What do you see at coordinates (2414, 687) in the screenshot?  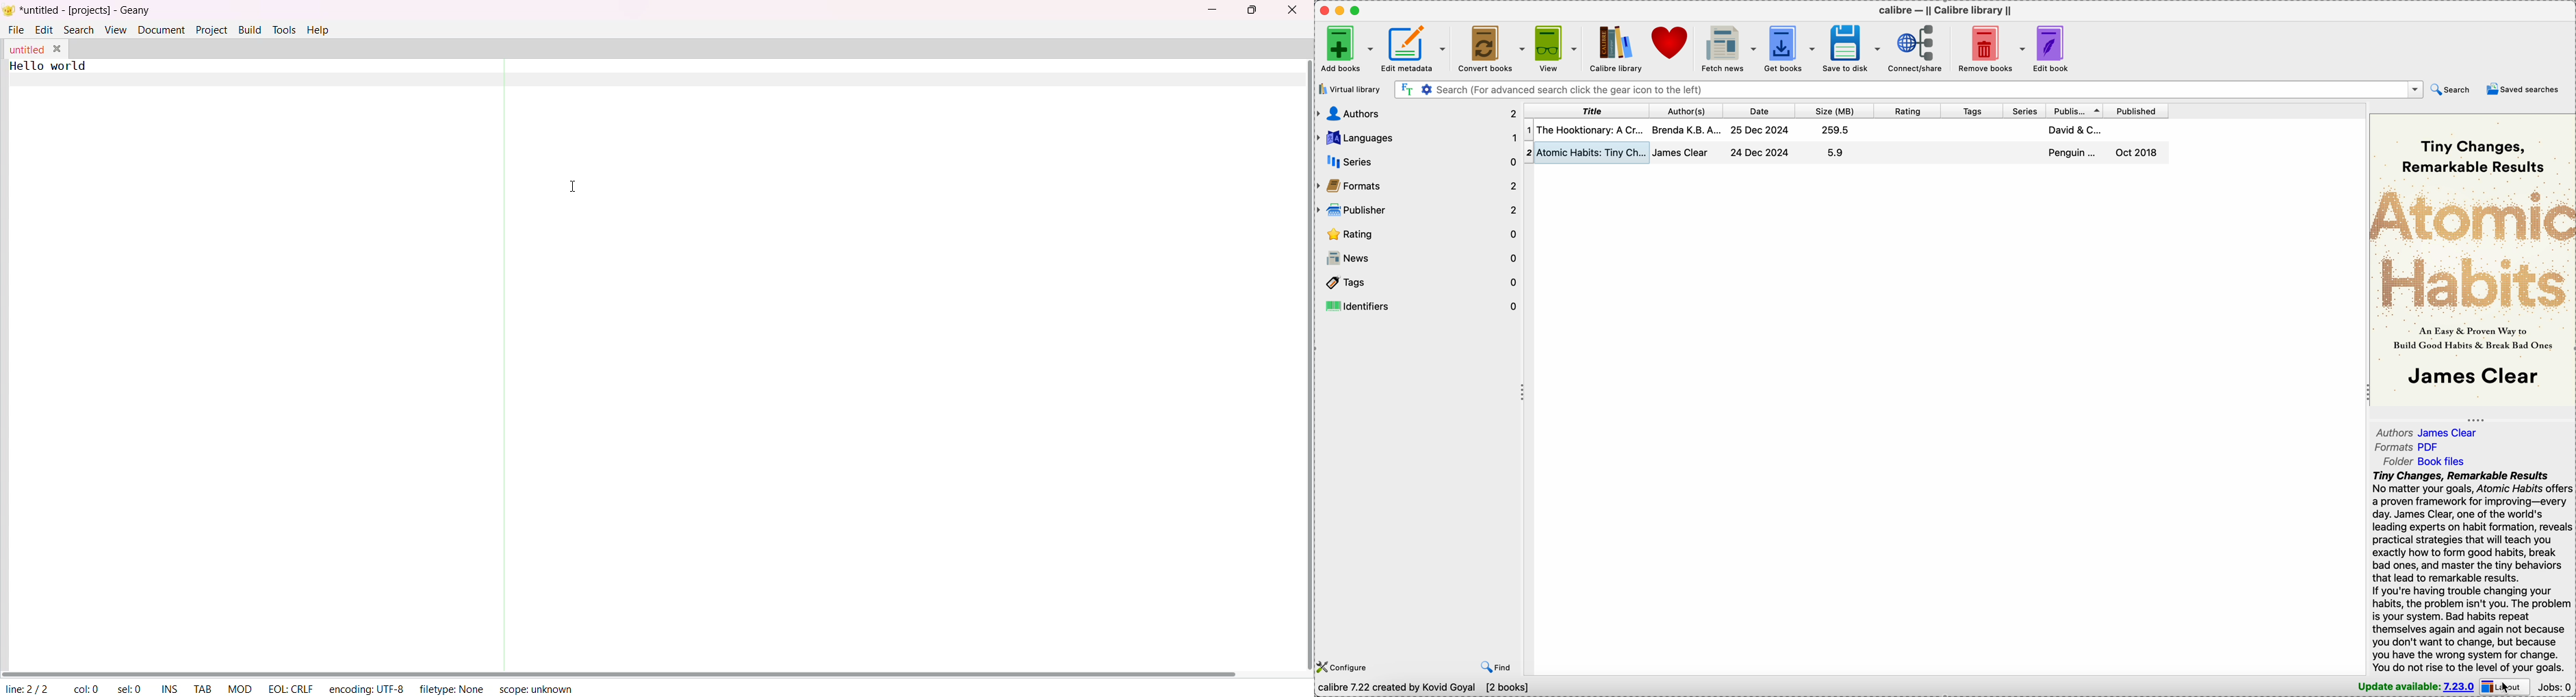 I see `update available: 7.23.0` at bounding box center [2414, 687].